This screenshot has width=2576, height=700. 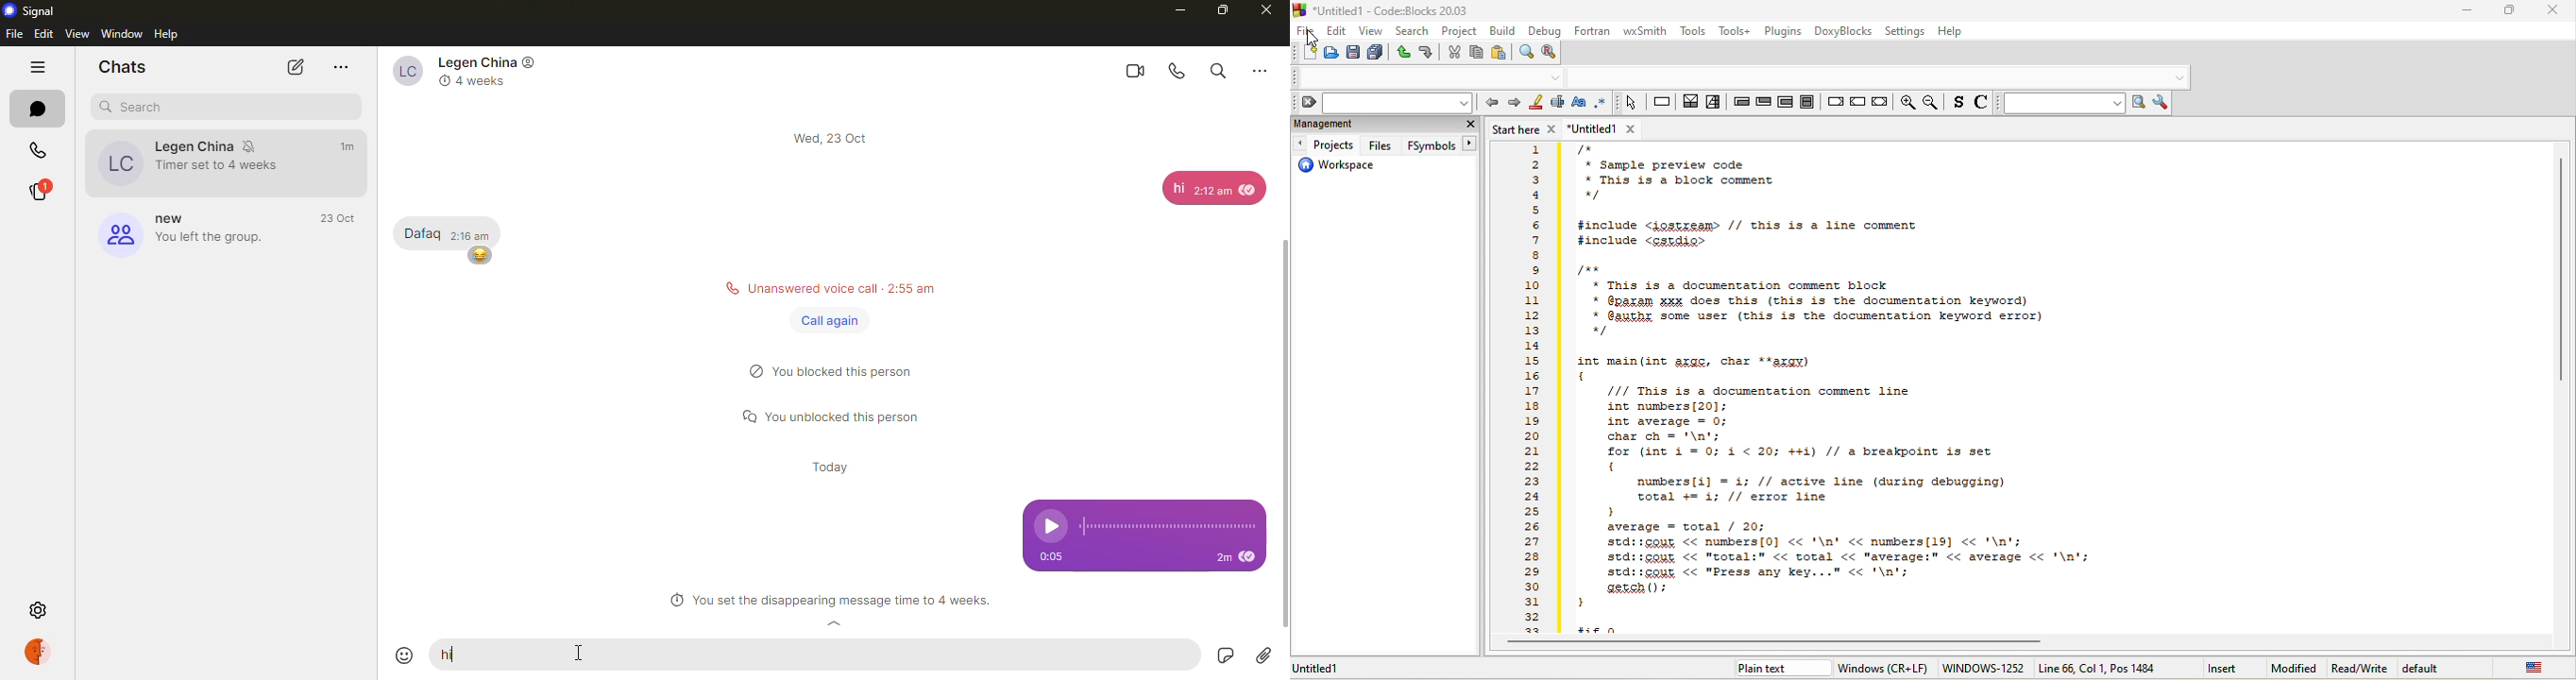 I want to click on close, so click(x=1267, y=10).